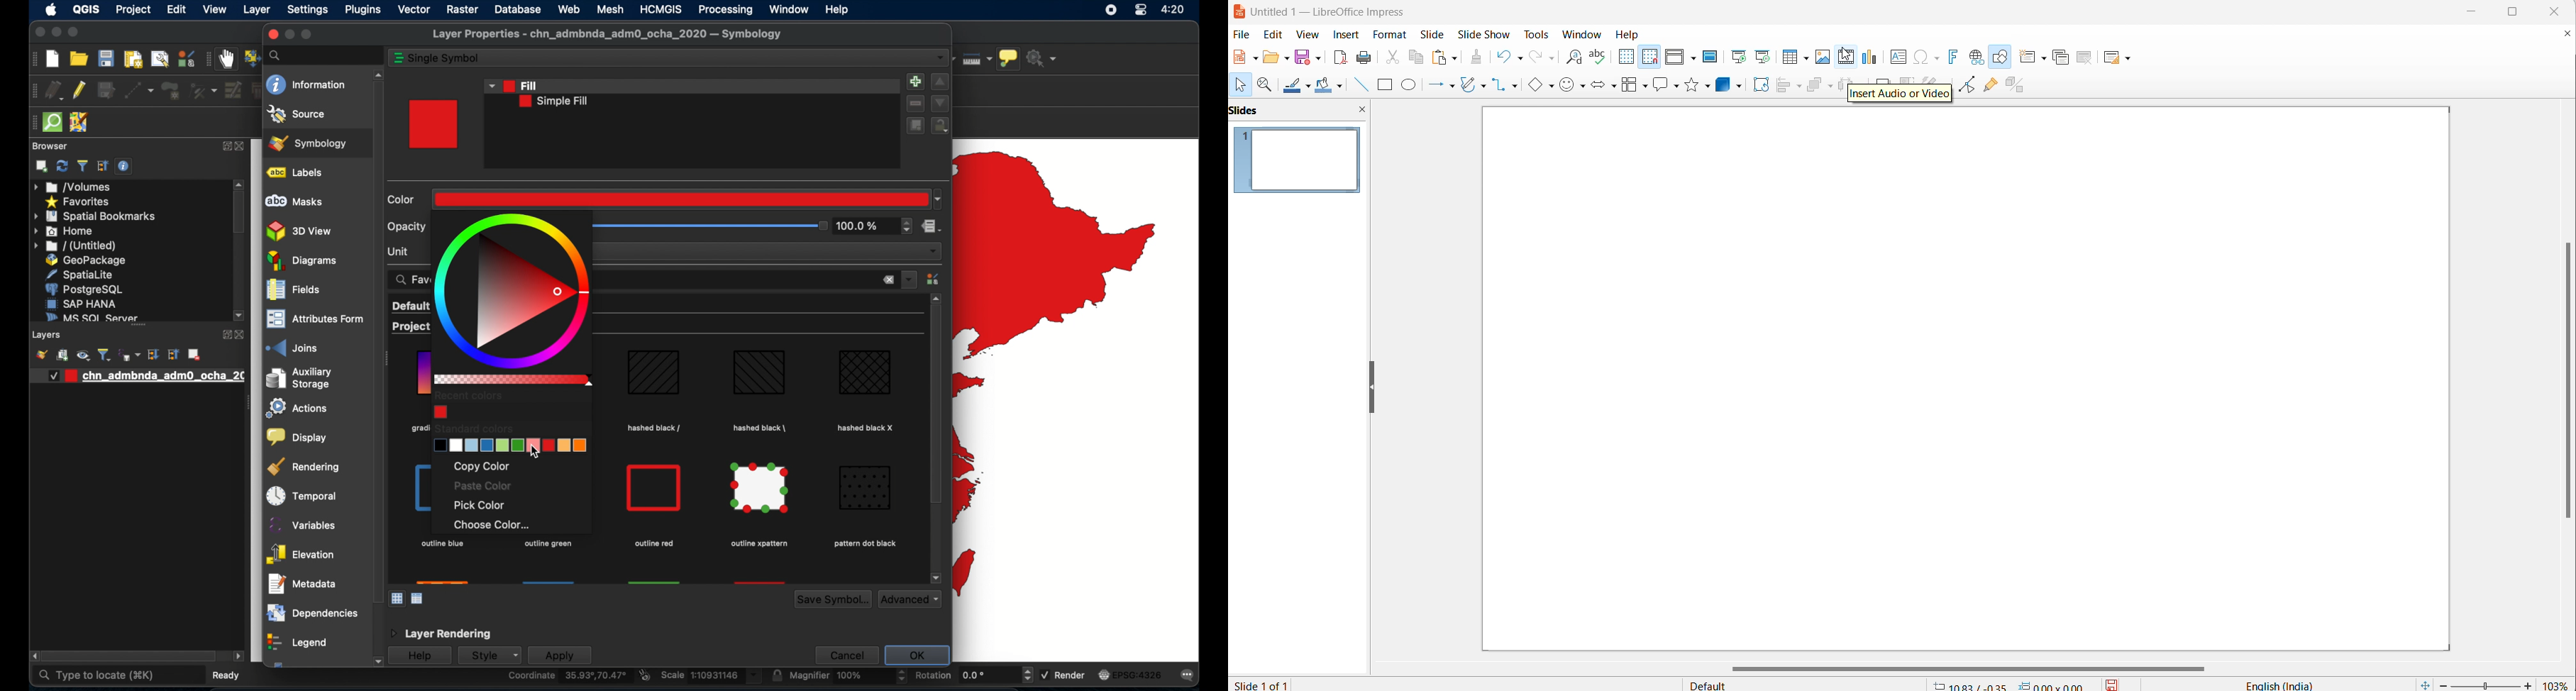 The width and height of the screenshot is (2576, 700). Describe the element at coordinates (1920, 58) in the screenshot. I see `insert special characters` at that location.